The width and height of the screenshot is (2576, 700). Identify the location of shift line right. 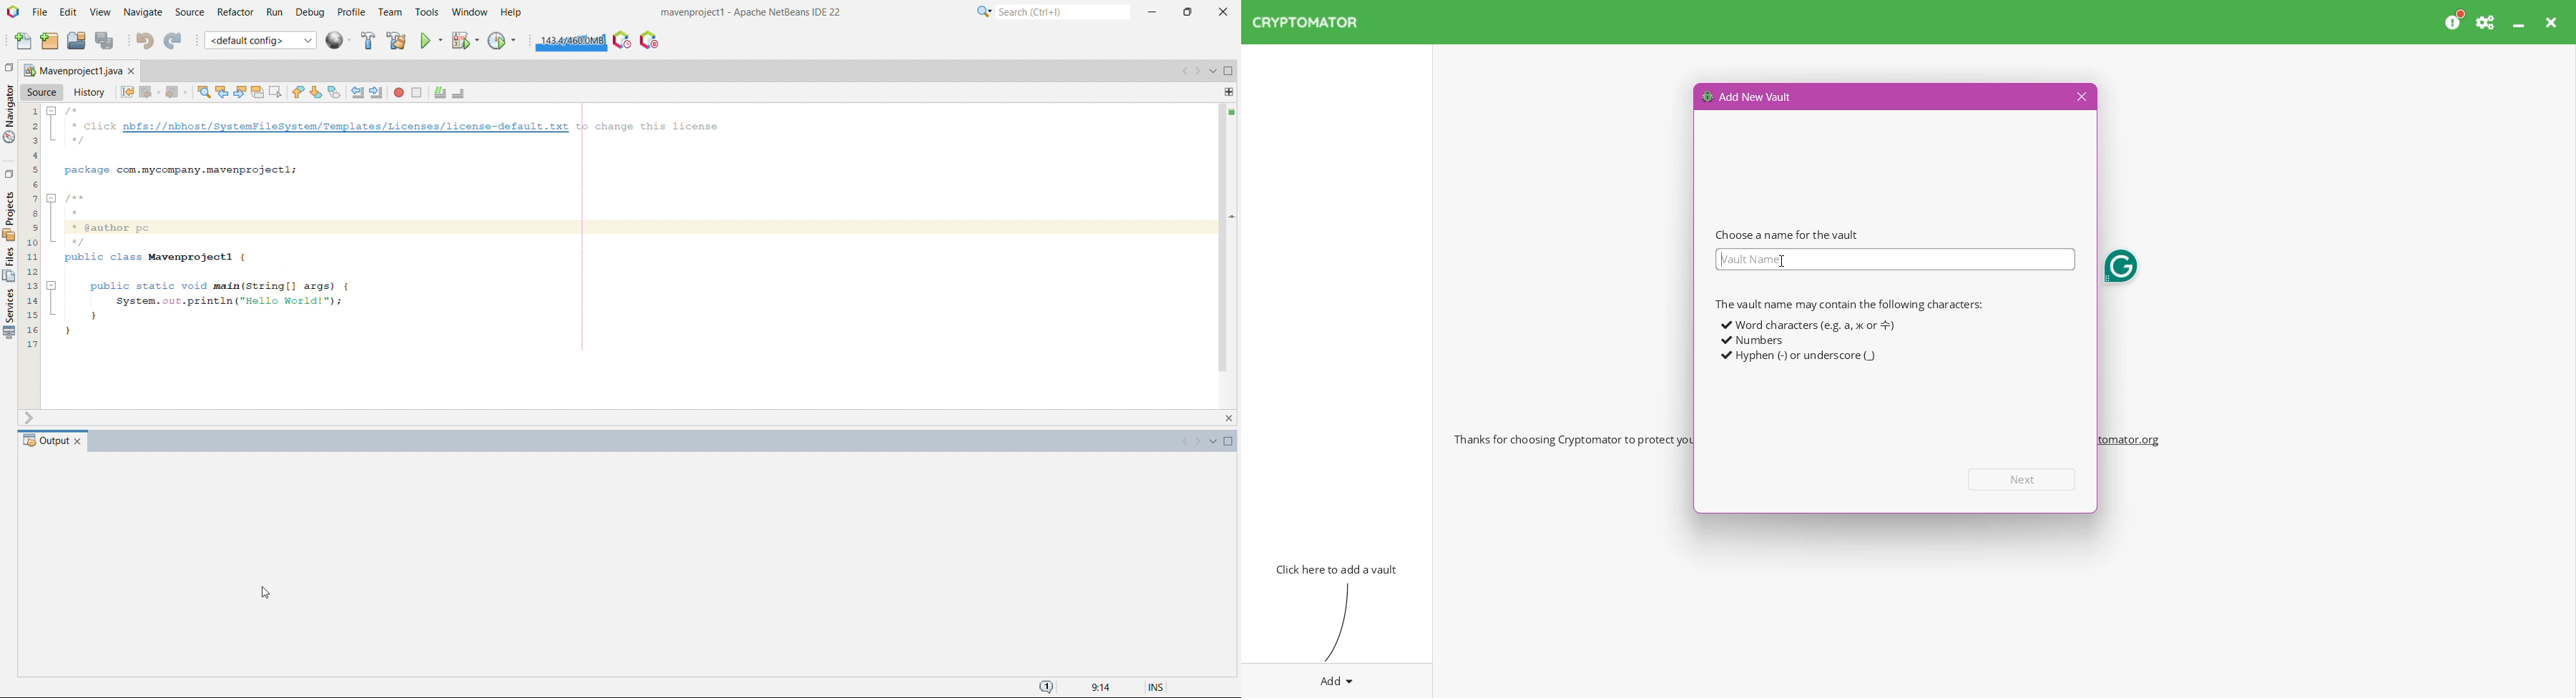
(376, 93).